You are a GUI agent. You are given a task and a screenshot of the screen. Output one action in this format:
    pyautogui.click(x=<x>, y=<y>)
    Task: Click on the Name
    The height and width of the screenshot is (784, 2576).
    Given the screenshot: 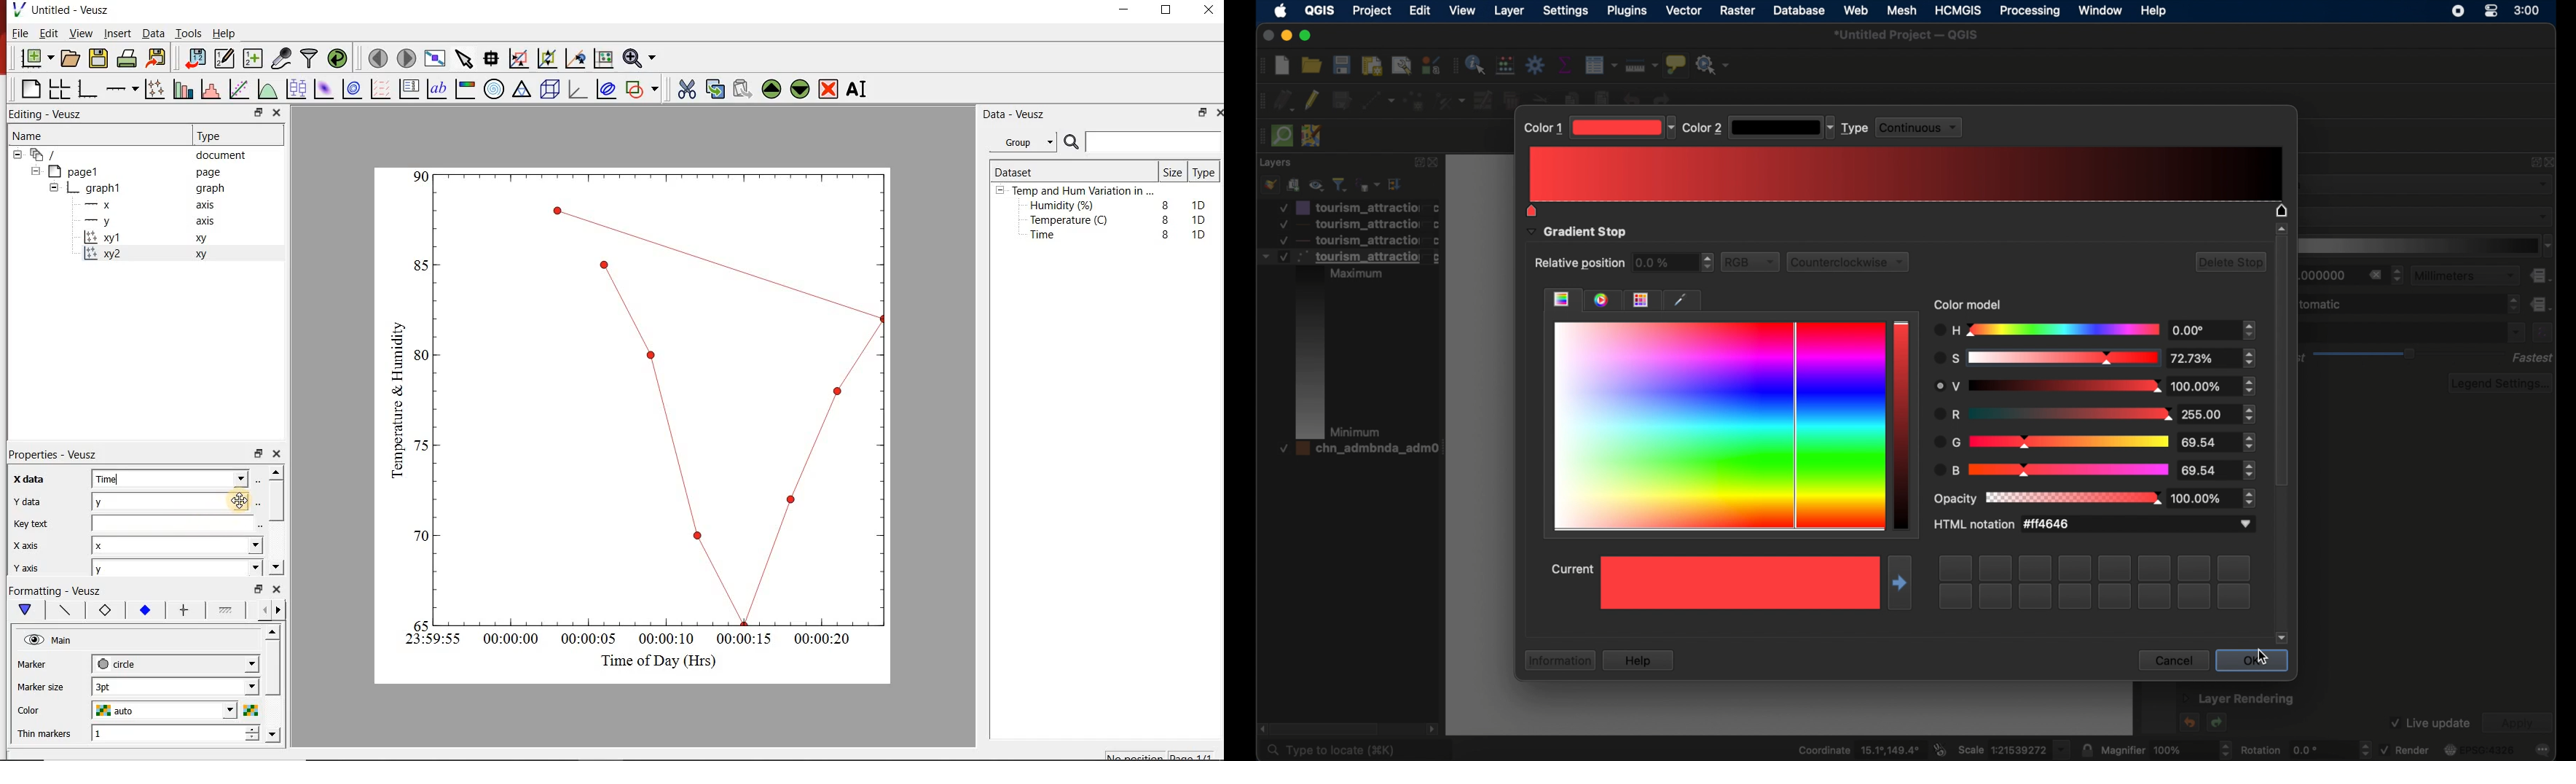 What is the action you would take?
    pyautogui.click(x=41, y=137)
    